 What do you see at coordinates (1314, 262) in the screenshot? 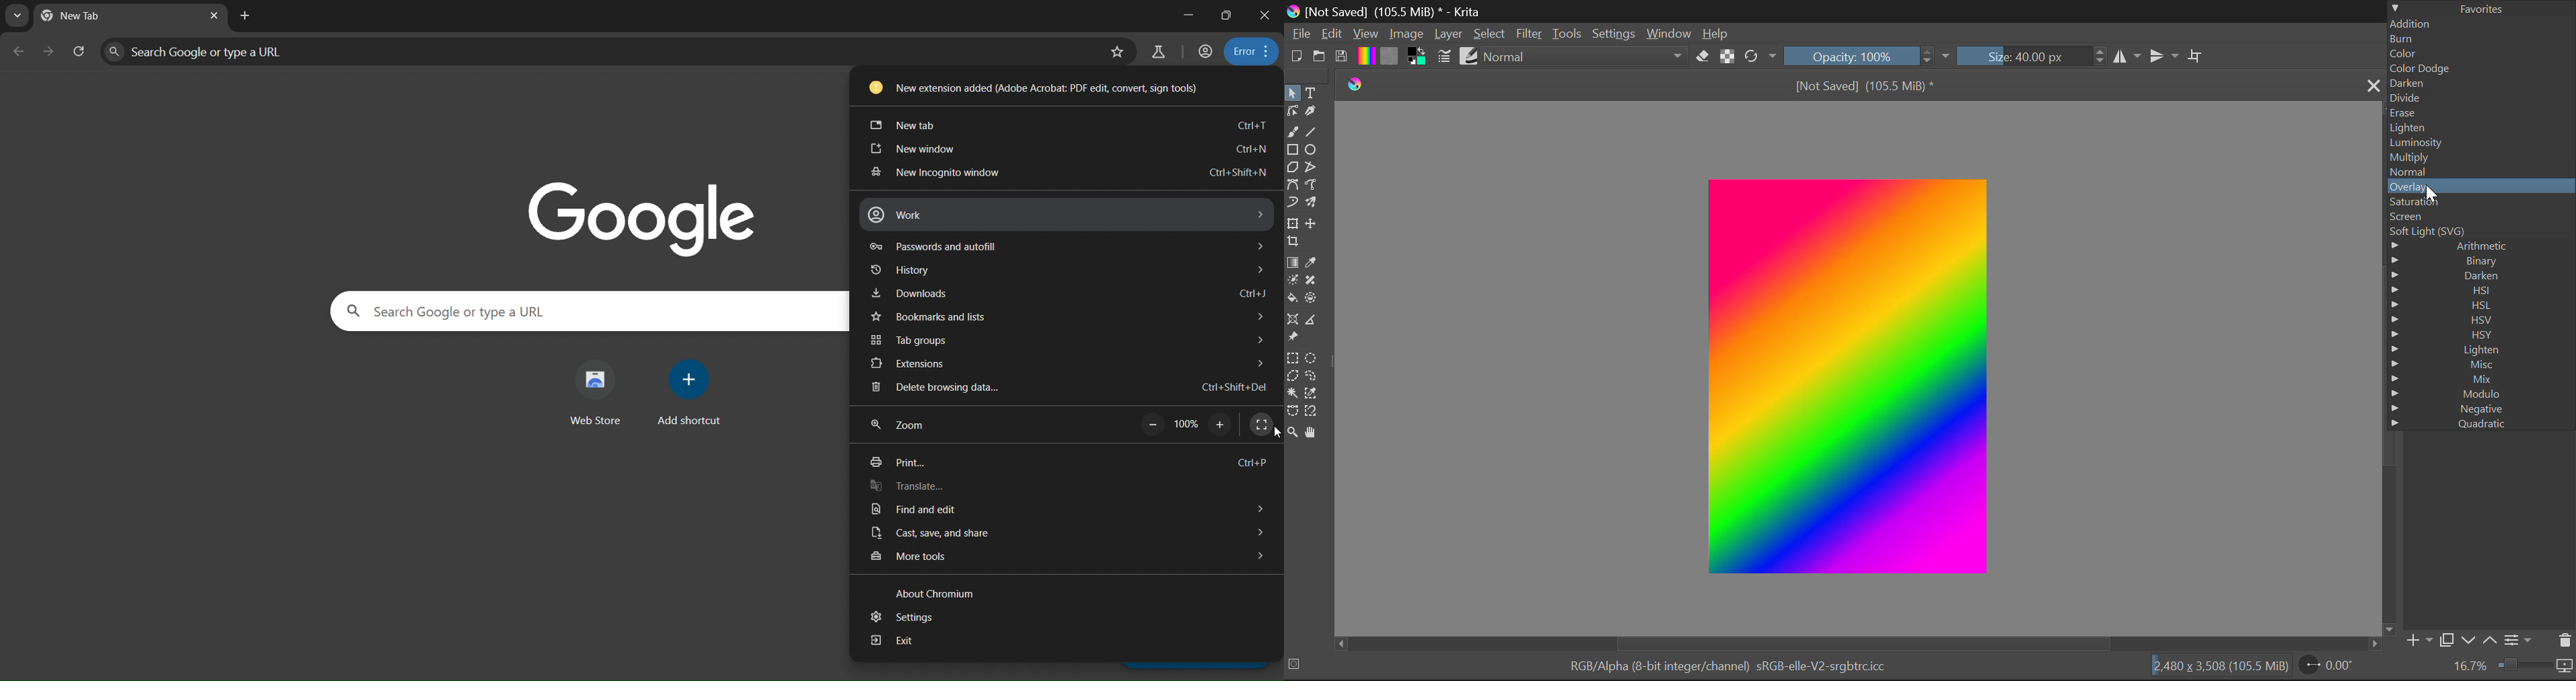
I see `Eyedropper` at bounding box center [1314, 262].